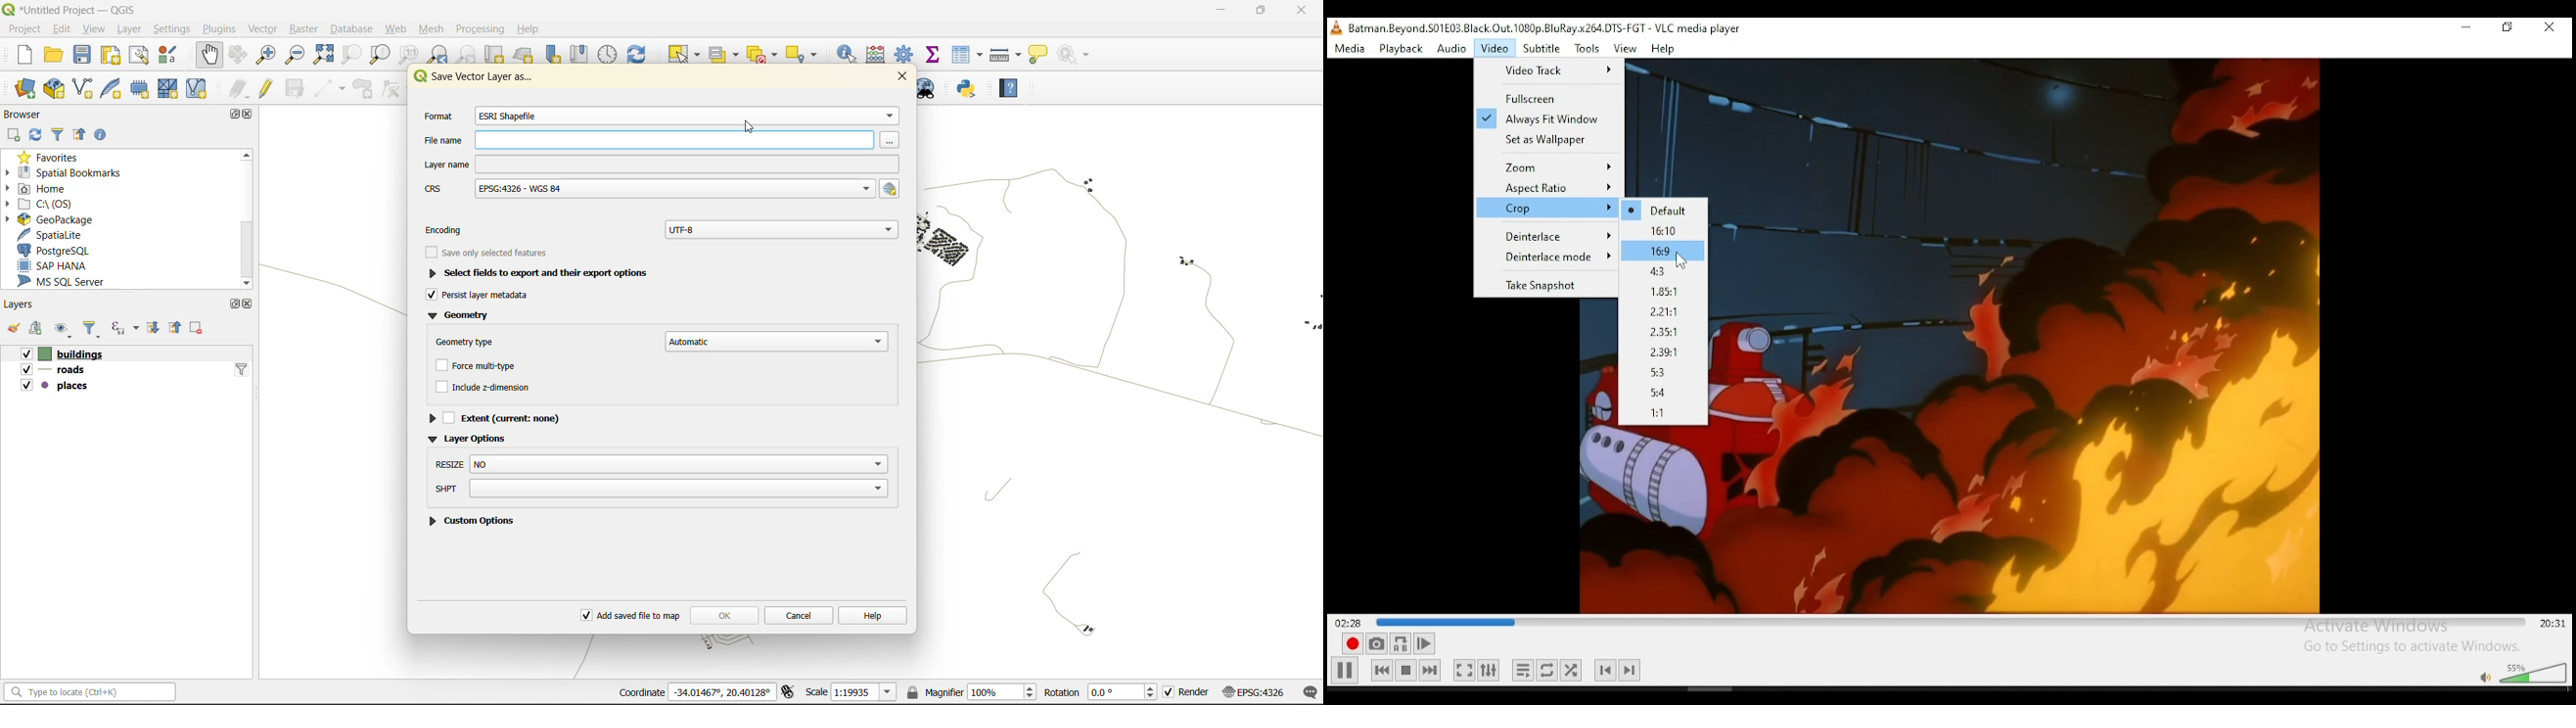 The width and height of the screenshot is (2576, 728). I want to click on seek bar, so click(1949, 623).